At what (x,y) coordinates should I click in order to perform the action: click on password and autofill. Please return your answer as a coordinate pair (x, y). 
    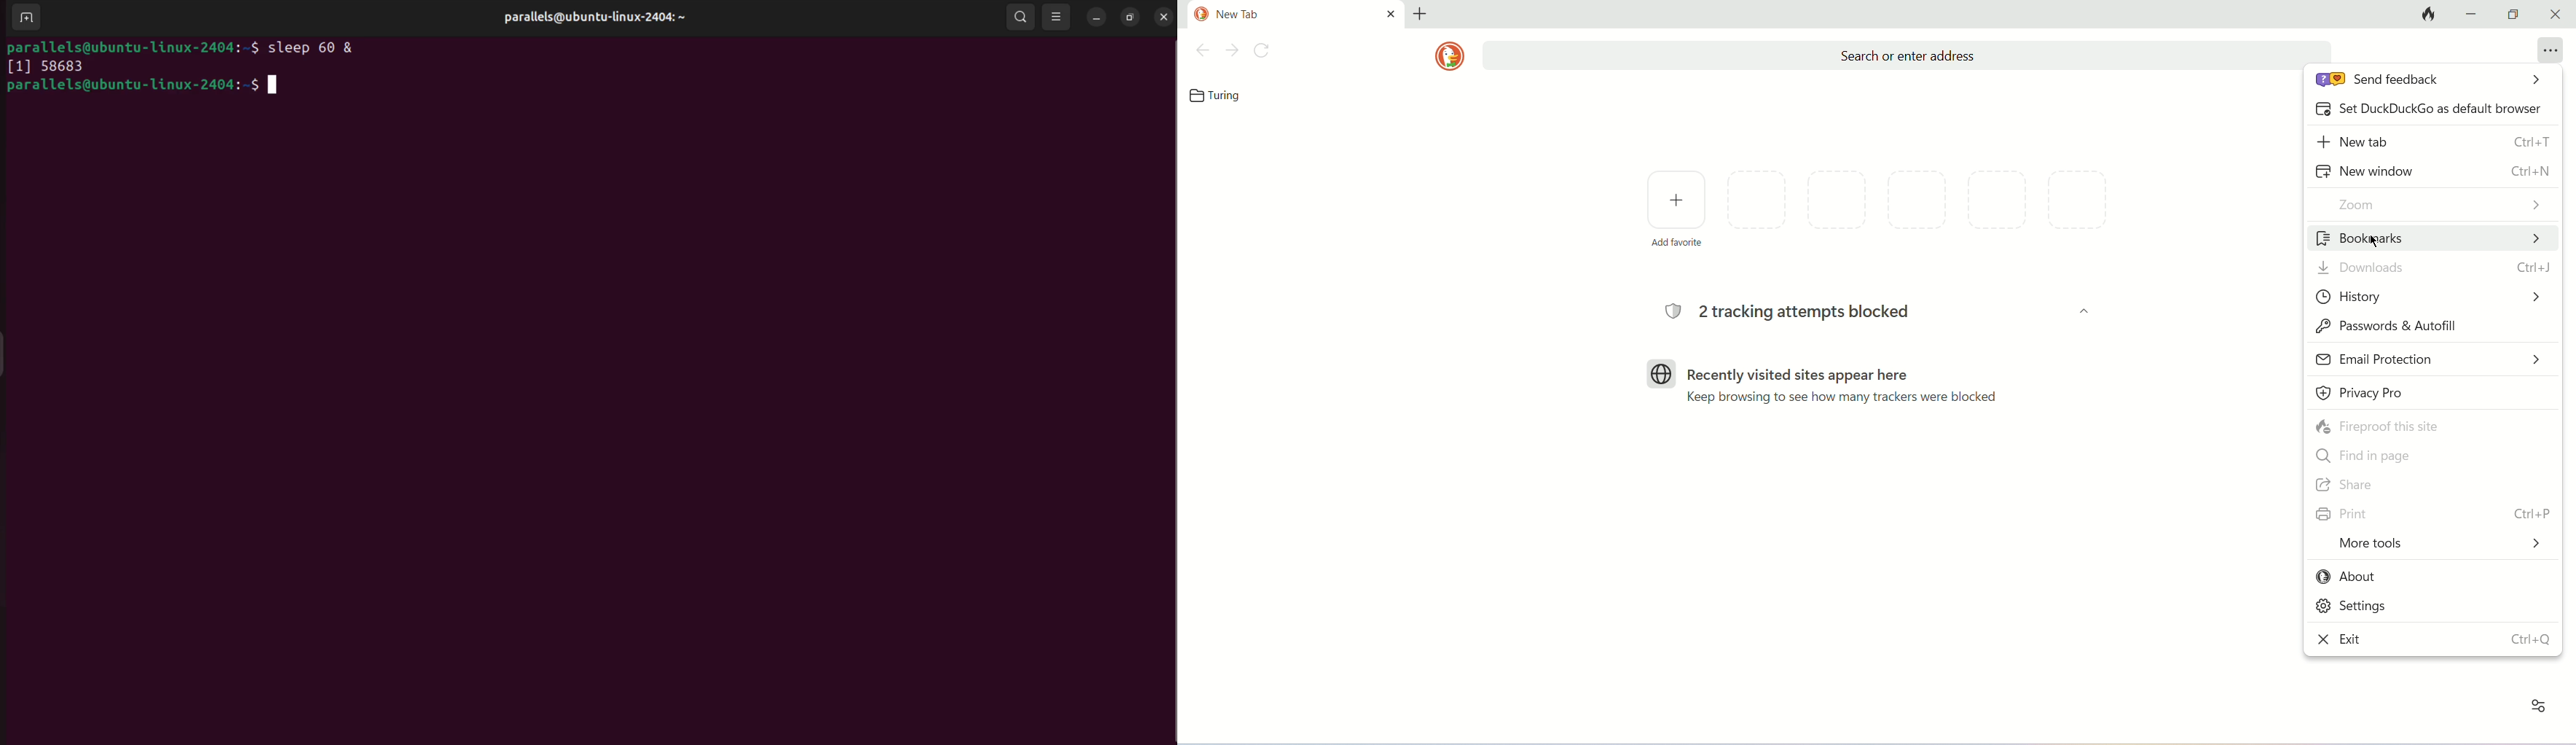
    Looking at the image, I should click on (2432, 324).